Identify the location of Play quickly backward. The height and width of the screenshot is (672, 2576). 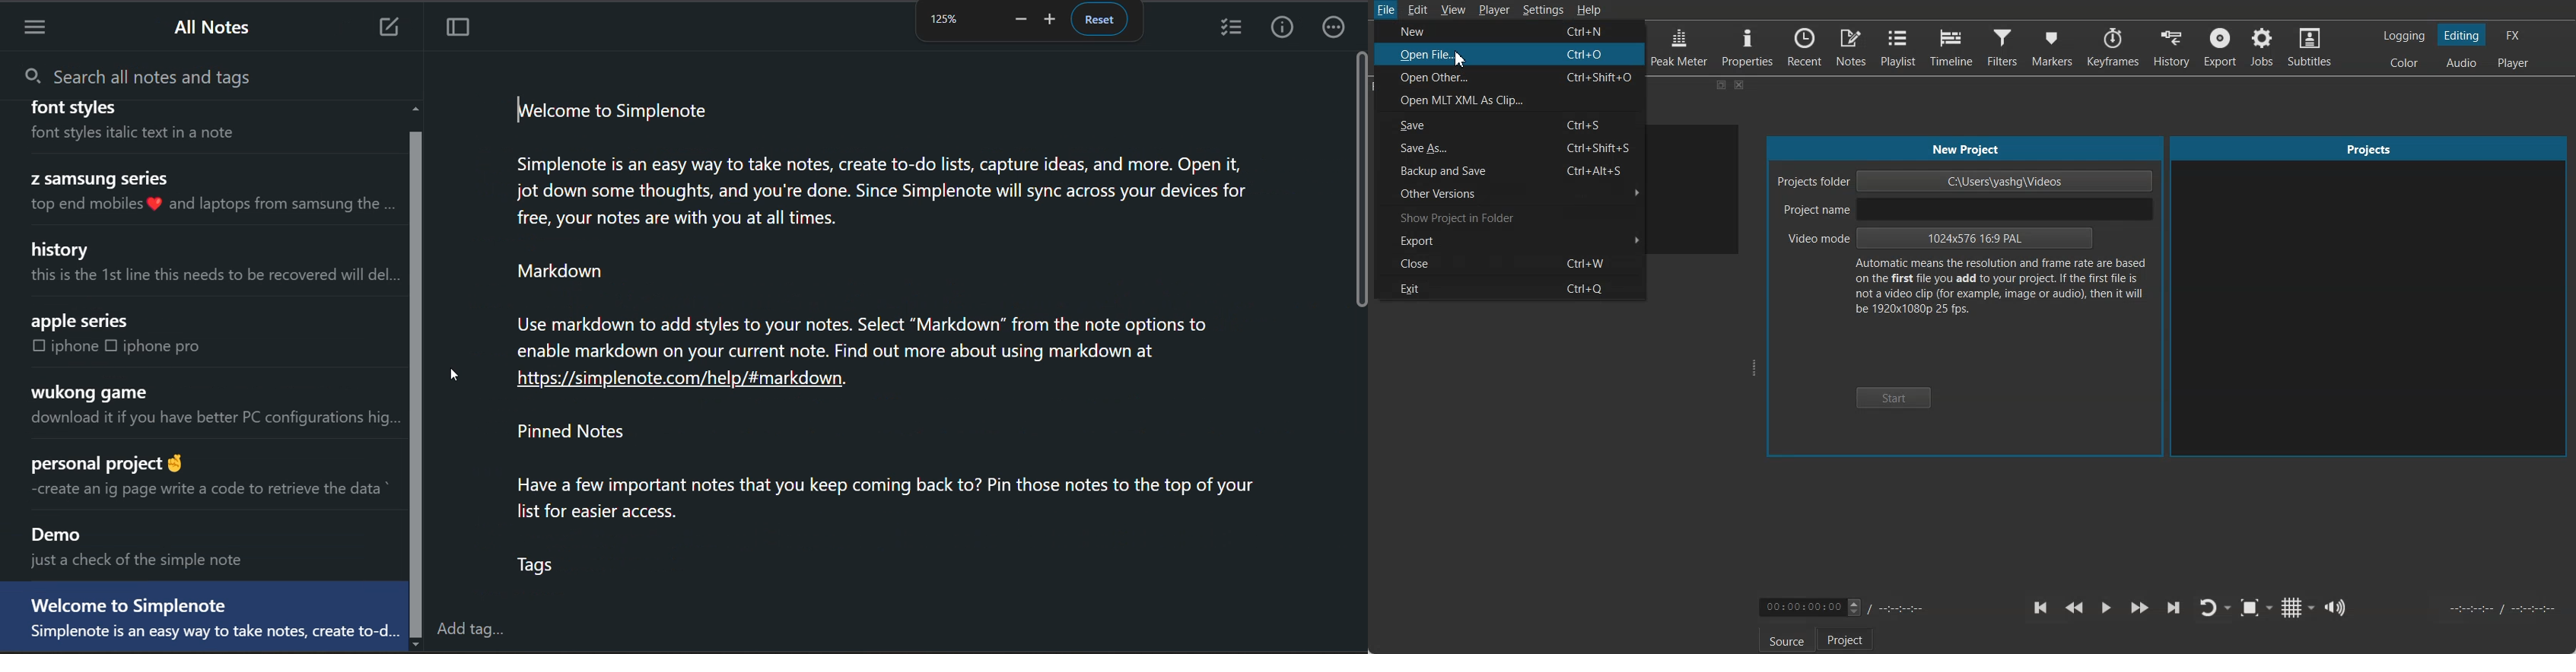
(2074, 608).